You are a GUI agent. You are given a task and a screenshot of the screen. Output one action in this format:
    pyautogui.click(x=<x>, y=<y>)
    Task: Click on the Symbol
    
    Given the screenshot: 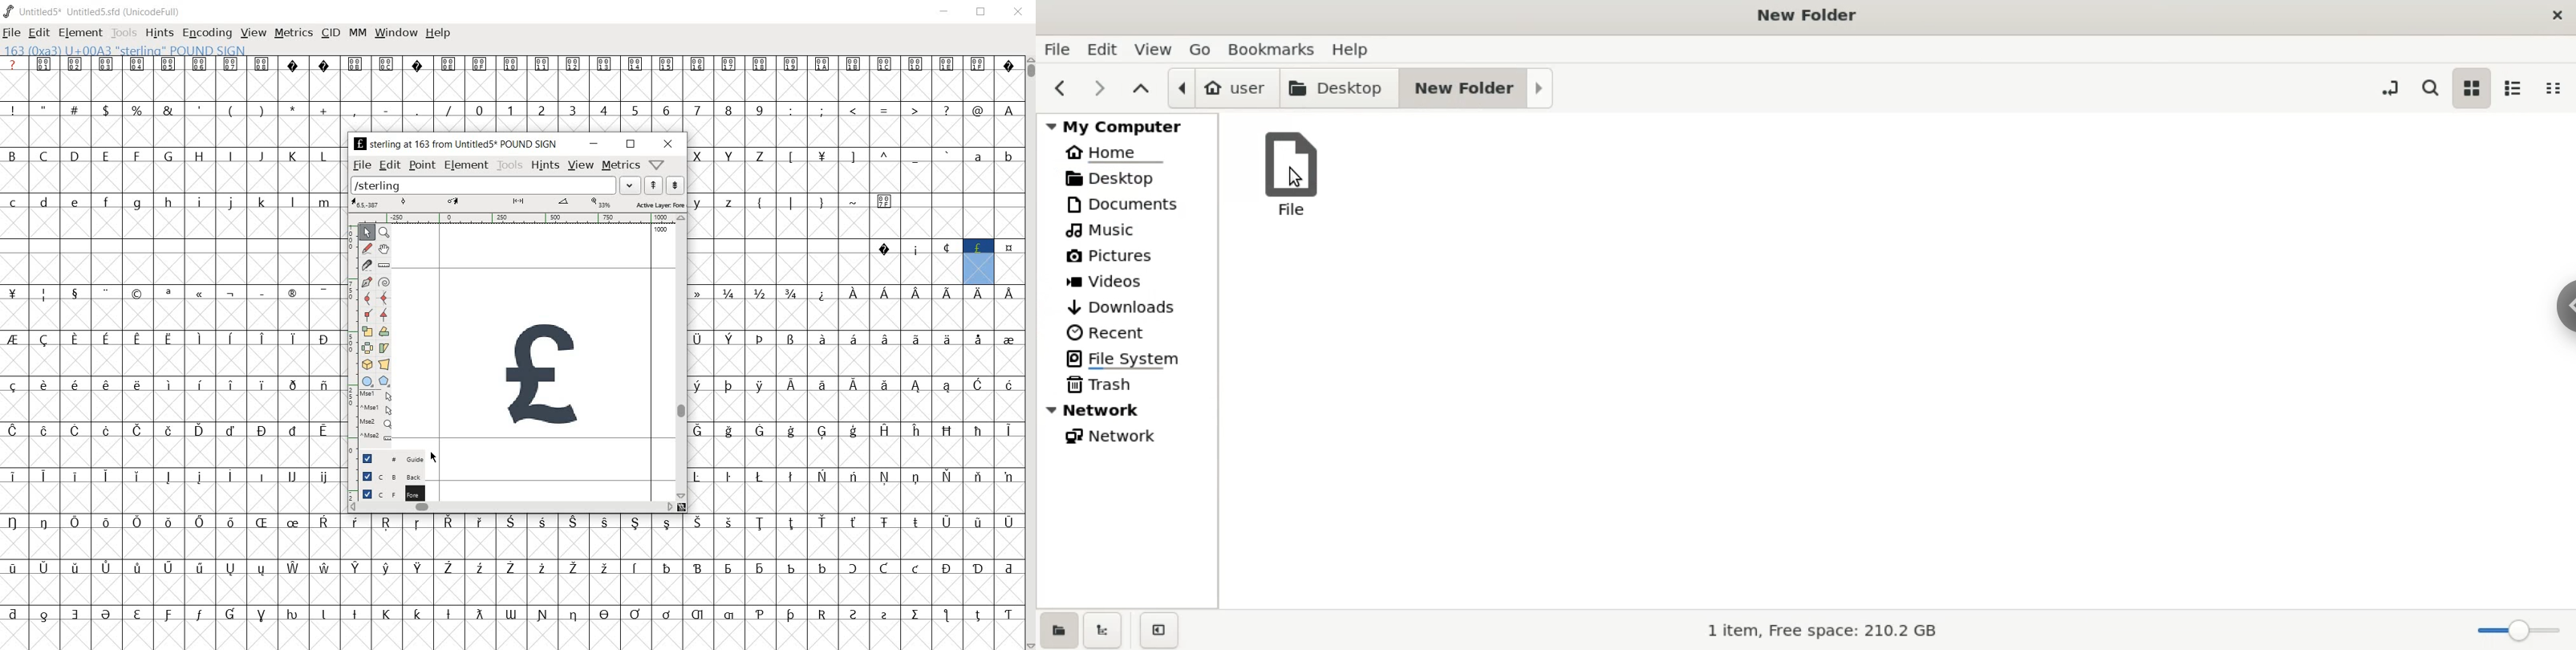 What is the action you would take?
    pyautogui.click(x=821, y=158)
    